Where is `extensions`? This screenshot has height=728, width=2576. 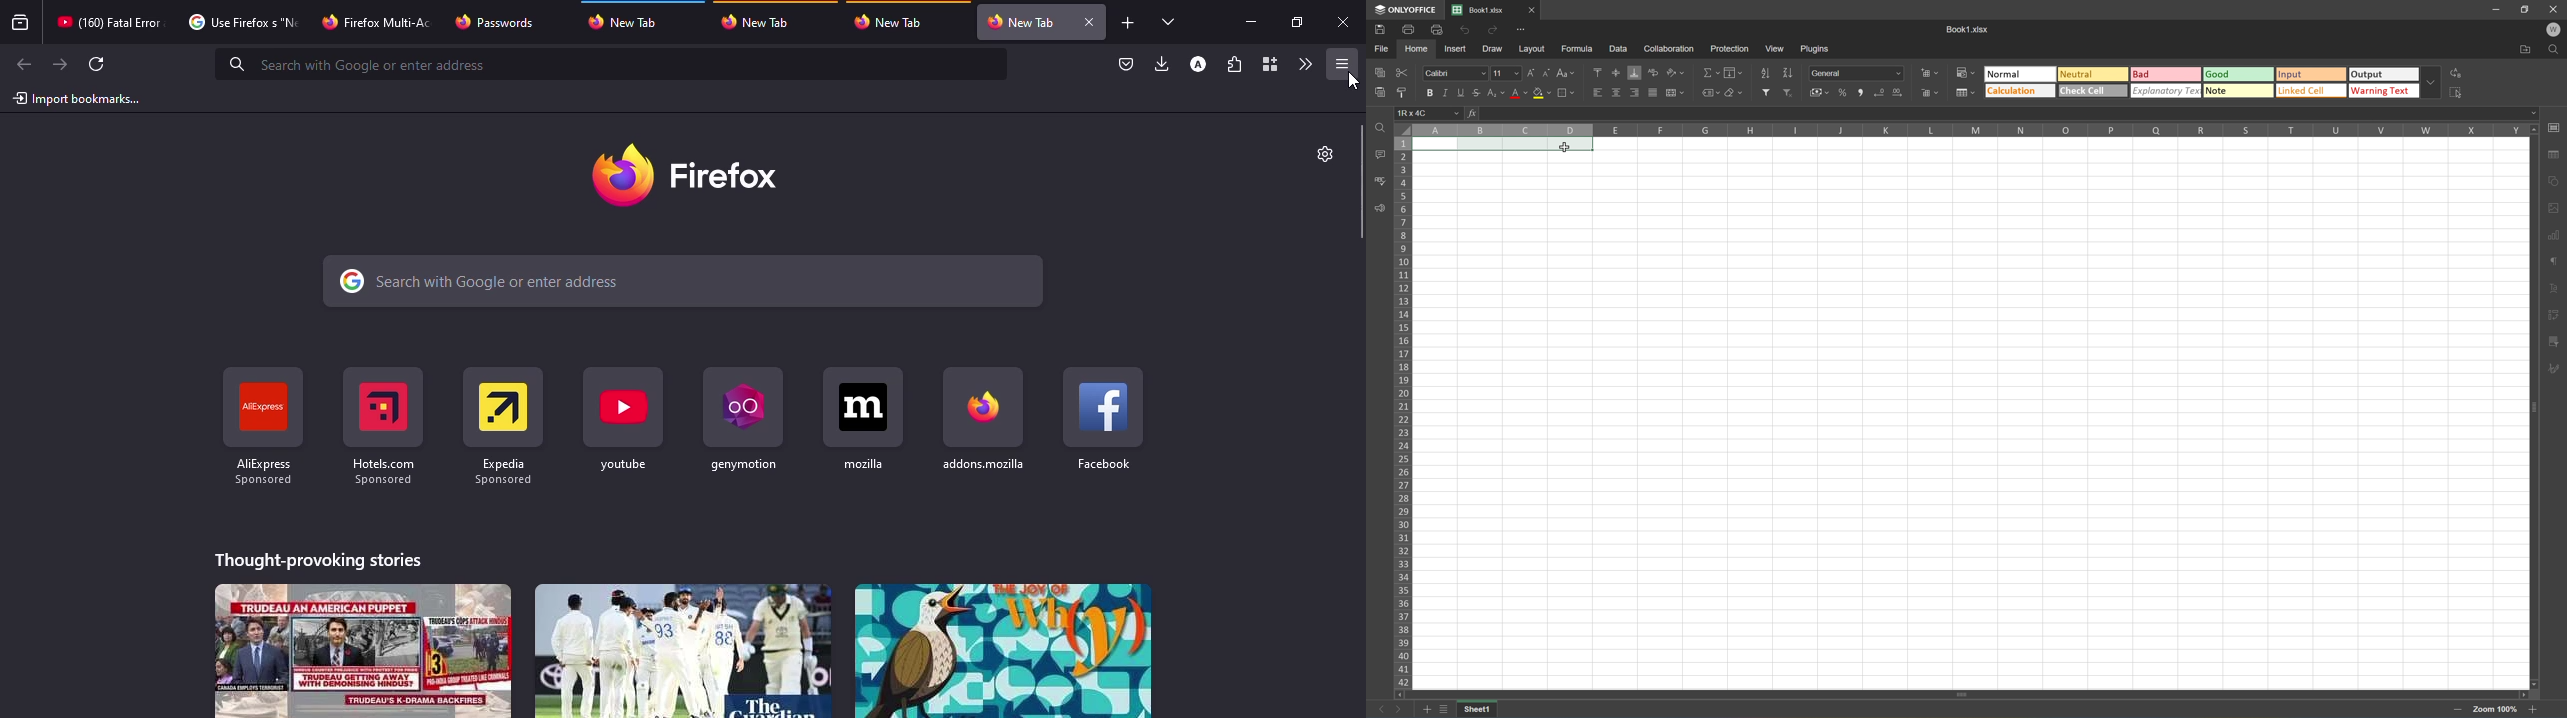 extensions is located at coordinates (1234, 66).